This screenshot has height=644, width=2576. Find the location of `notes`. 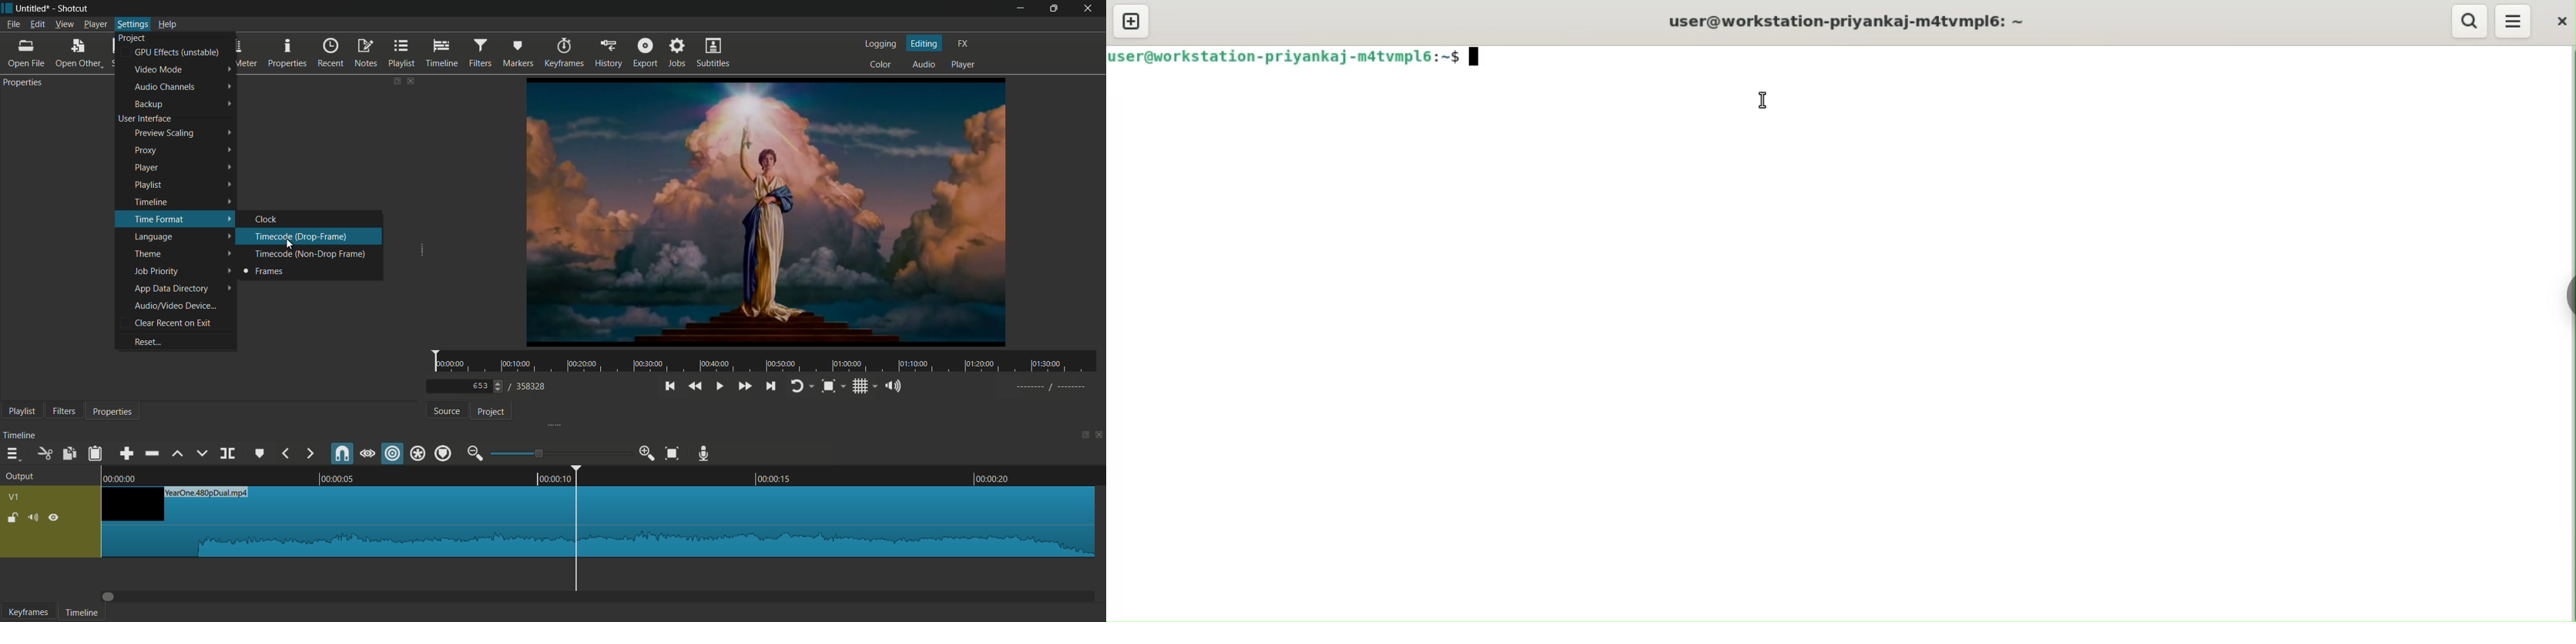

notes is located at coordinates (365, 52).